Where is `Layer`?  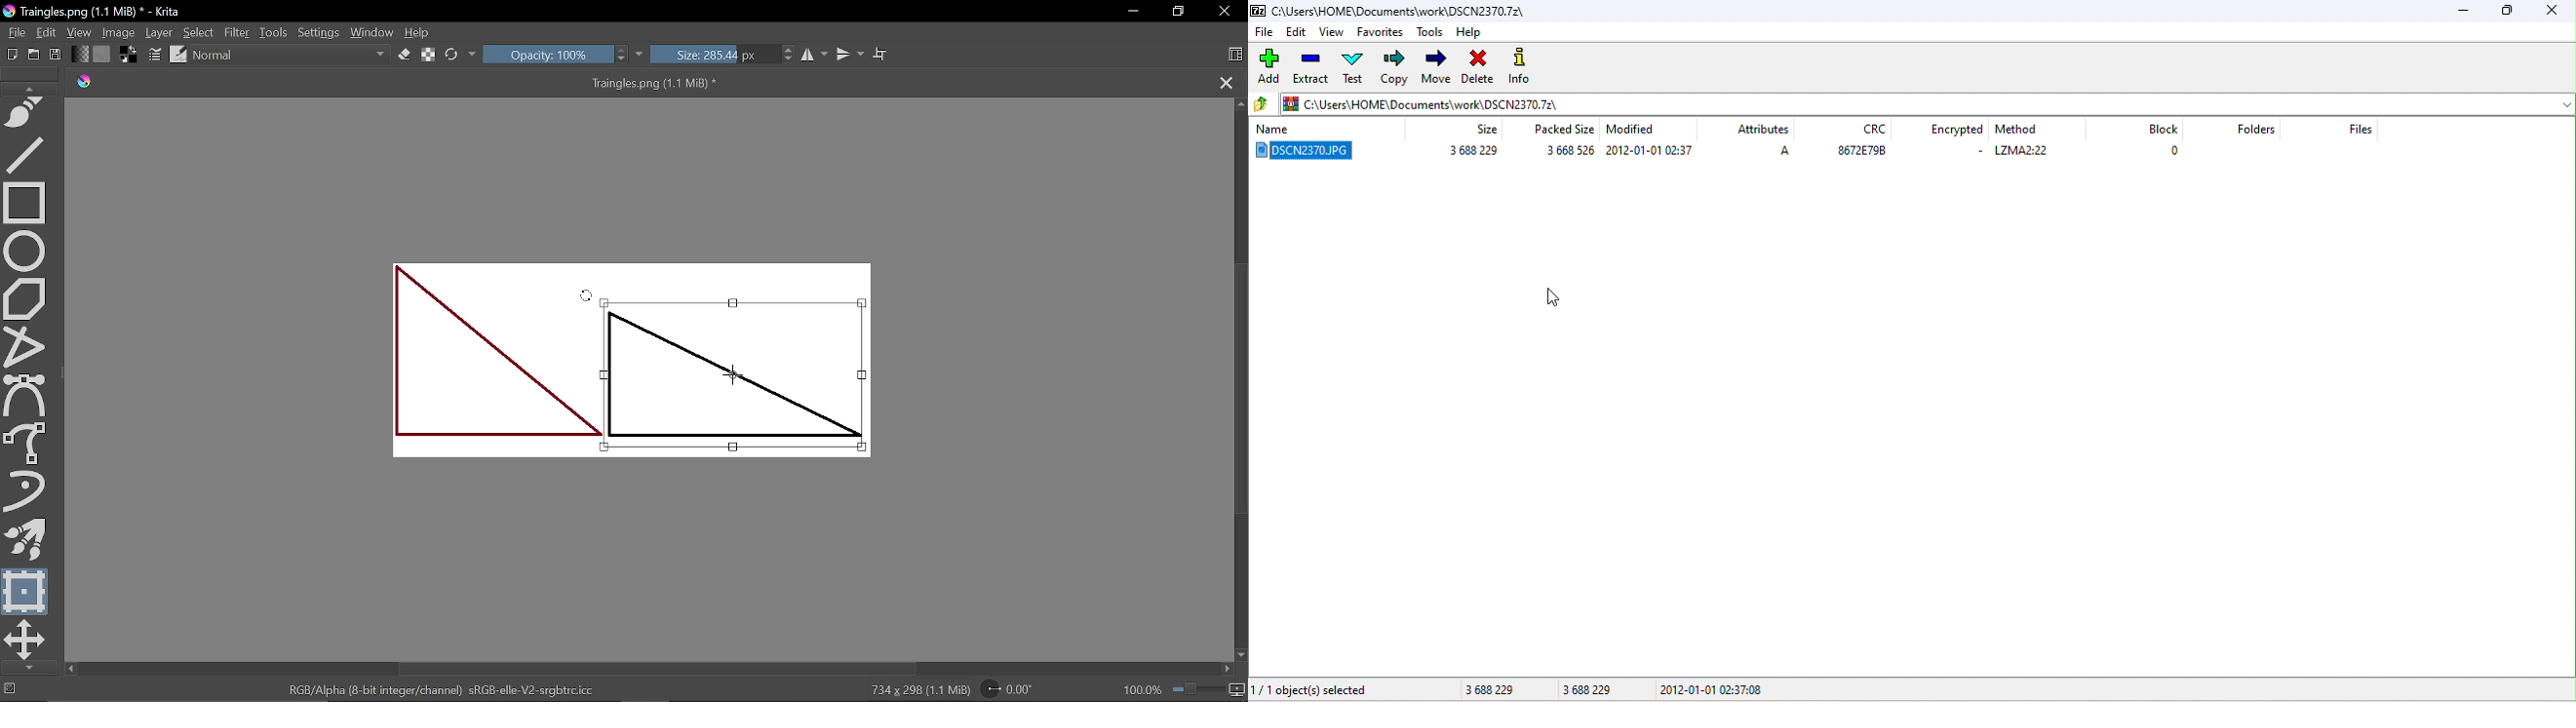
Layer is located at coordinates (160, 33).